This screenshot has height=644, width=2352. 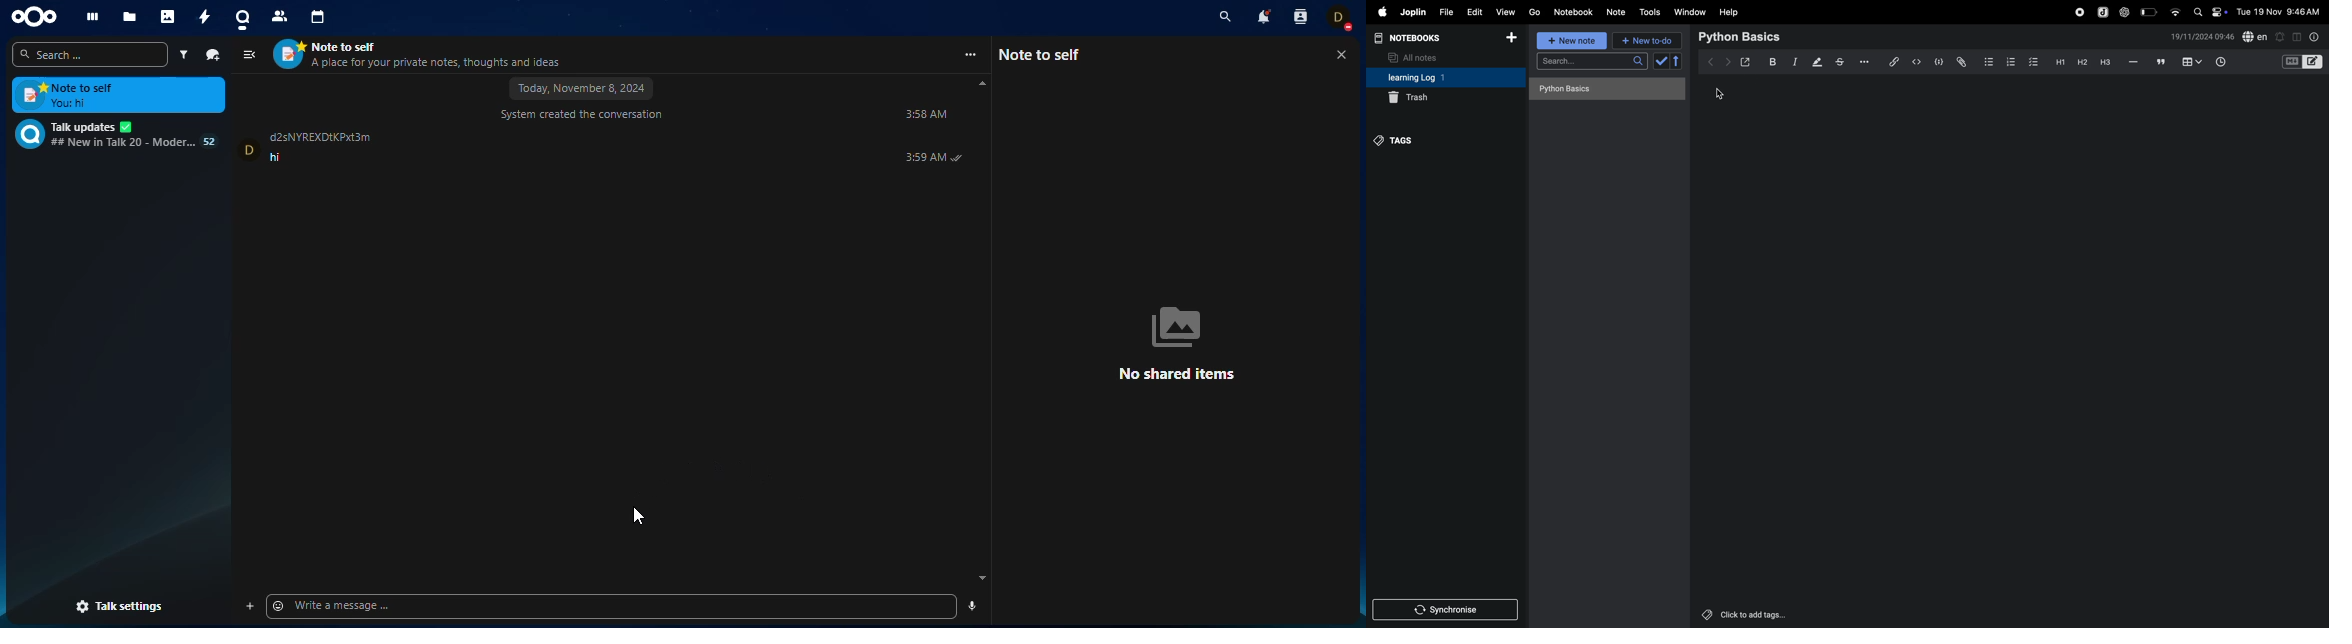 I want to click on apple menu, so click(x=1379, y=12).